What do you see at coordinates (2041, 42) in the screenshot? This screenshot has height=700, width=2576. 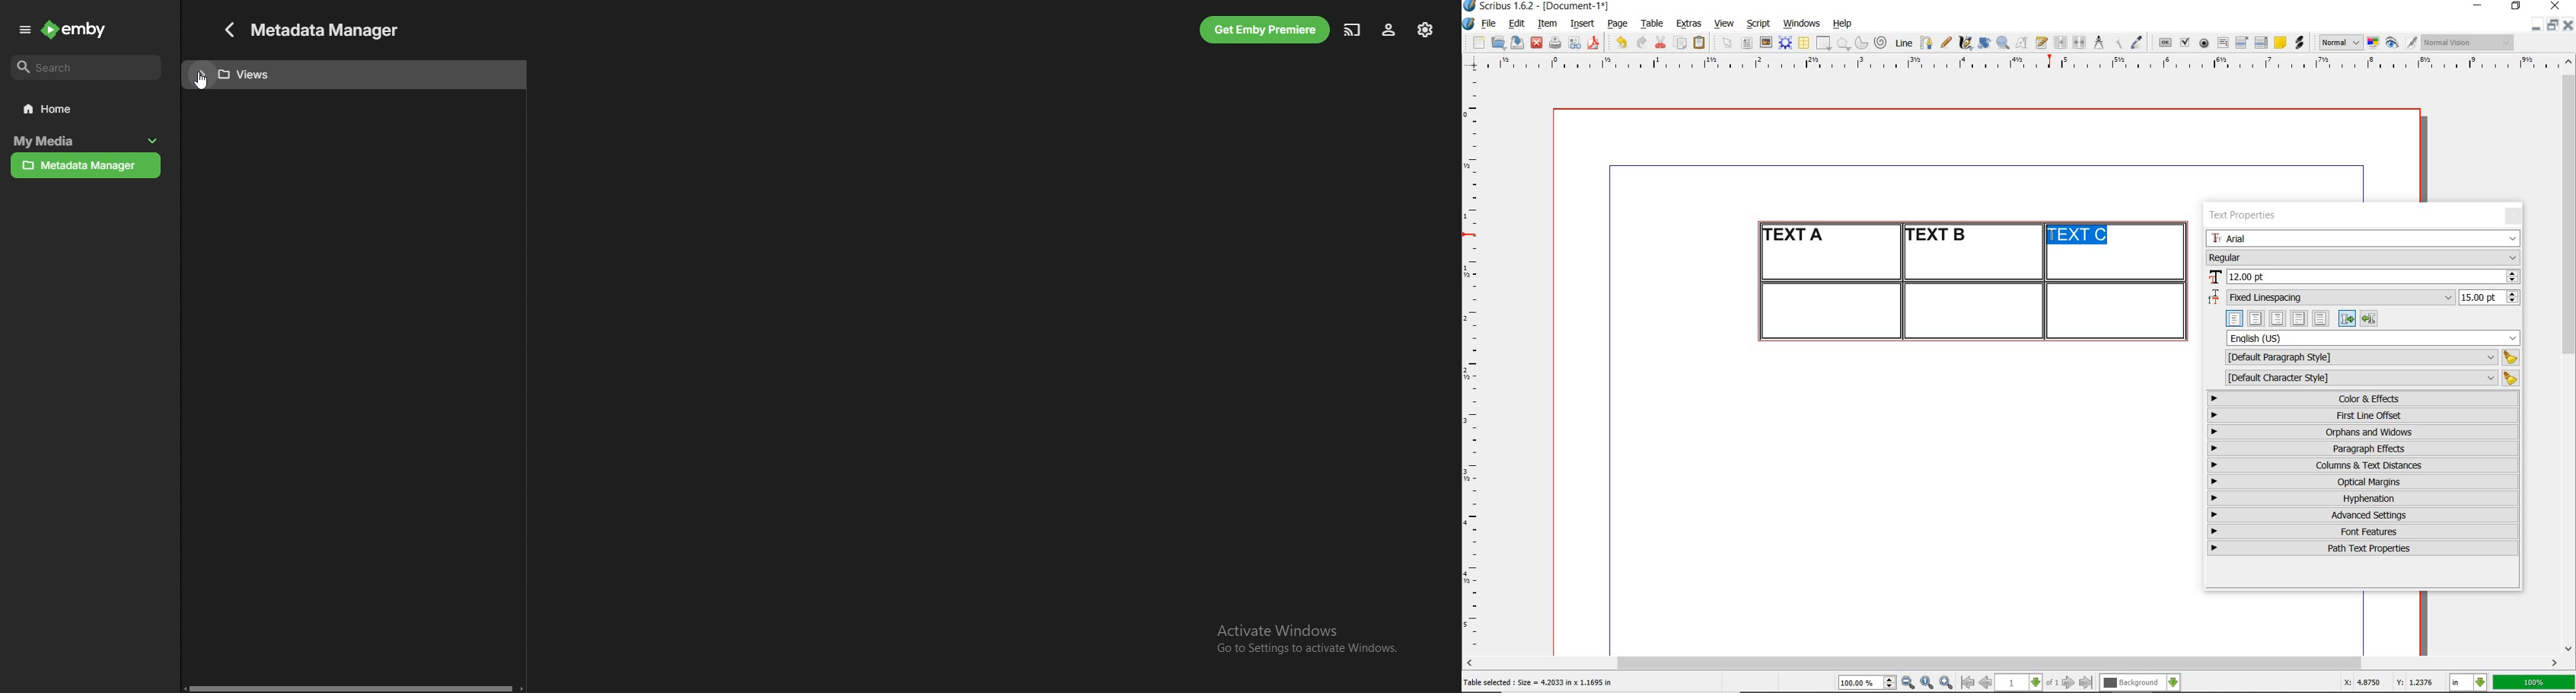 I see `edit text with story editor` at bounding box center [2041, 42].